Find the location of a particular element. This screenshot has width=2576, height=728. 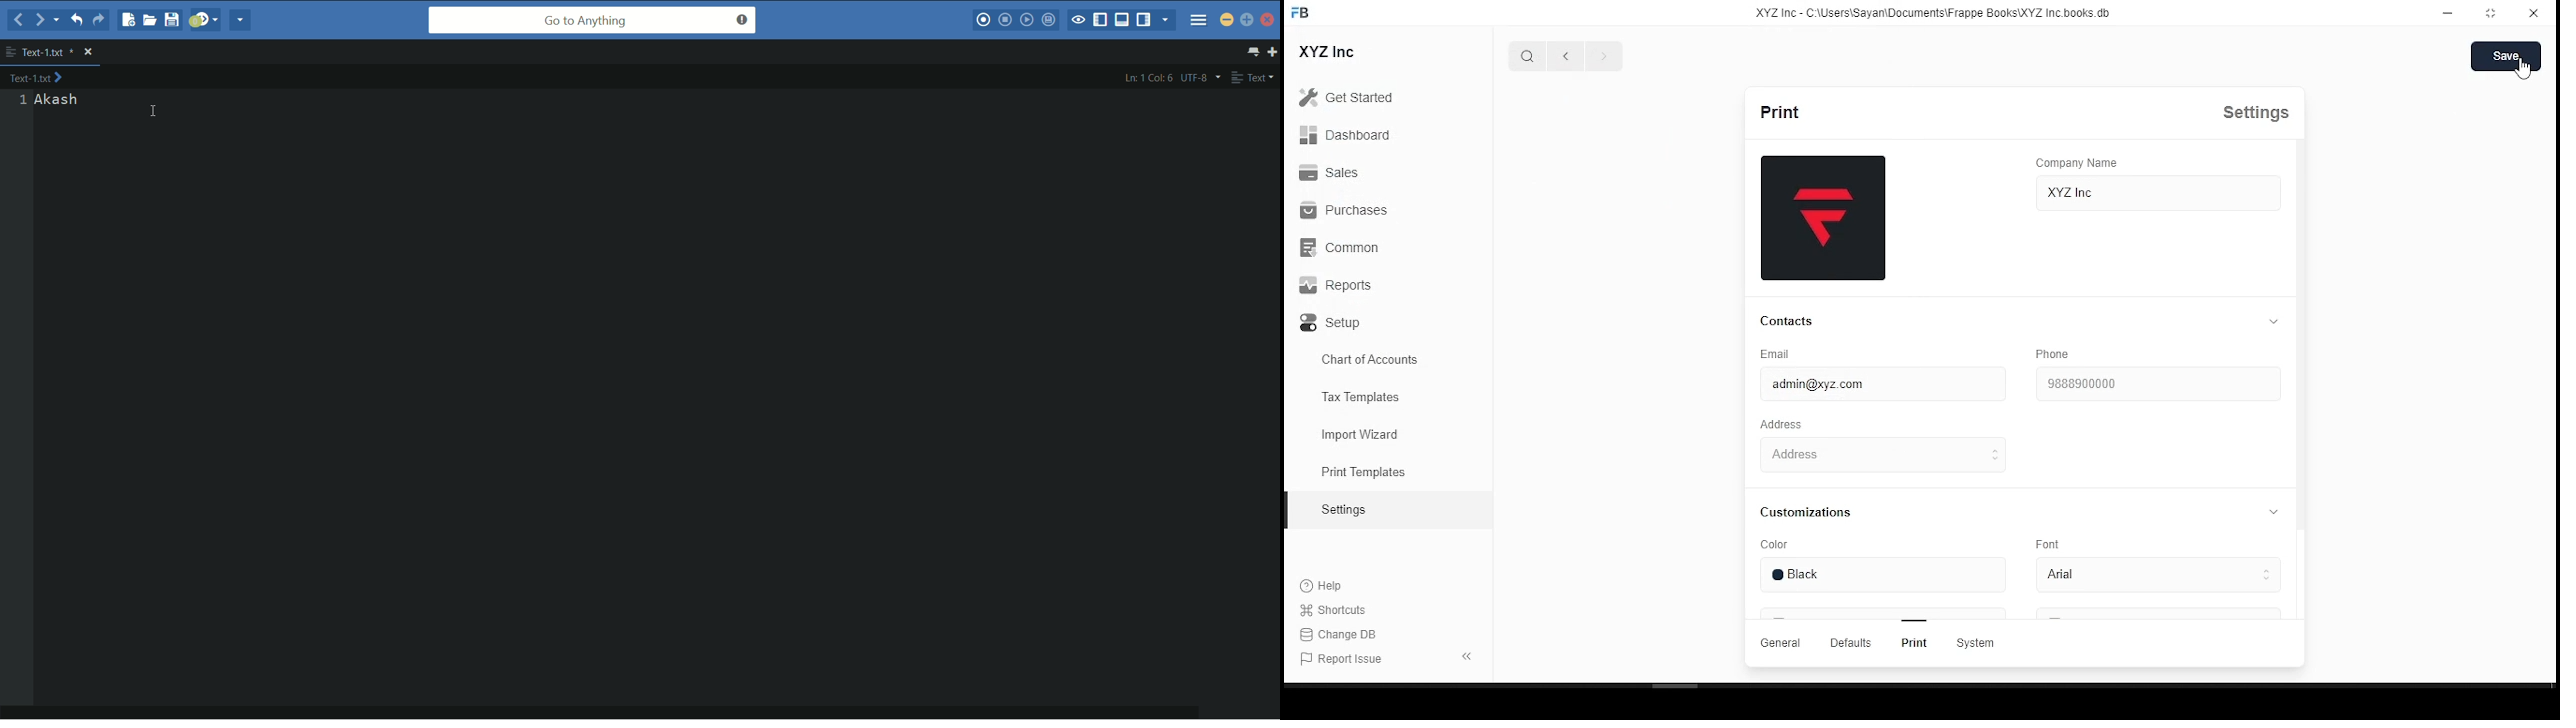

mouse pointer is located at coordinates (2525, 72).